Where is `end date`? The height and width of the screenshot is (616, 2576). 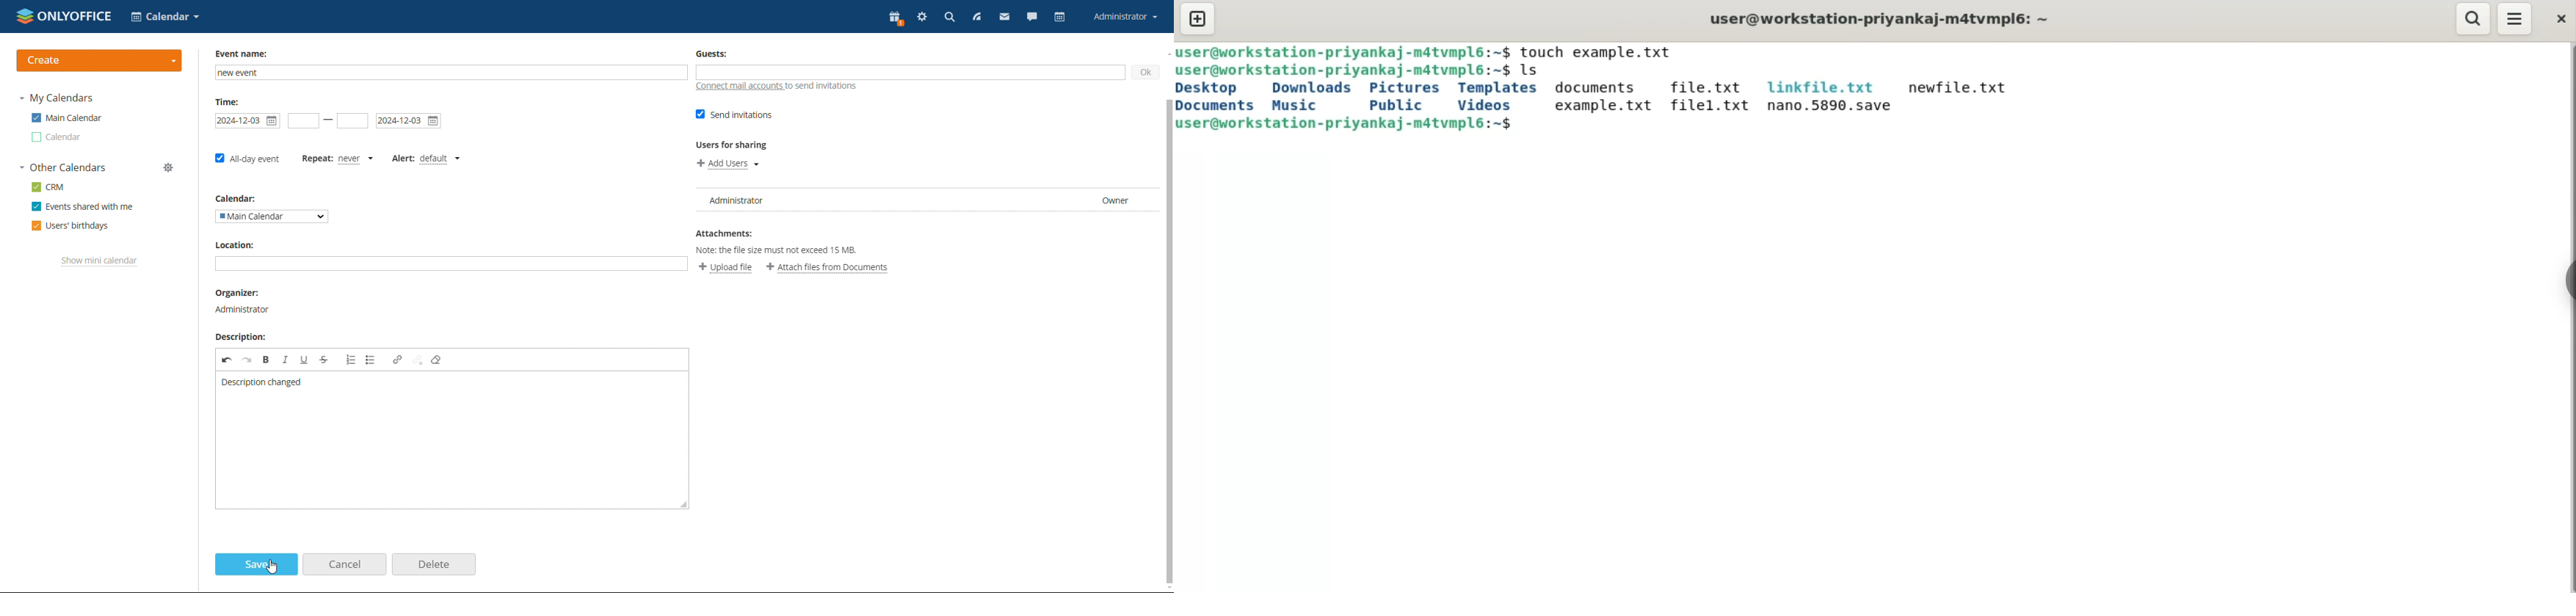 end date is located at coordinates (408, 120).